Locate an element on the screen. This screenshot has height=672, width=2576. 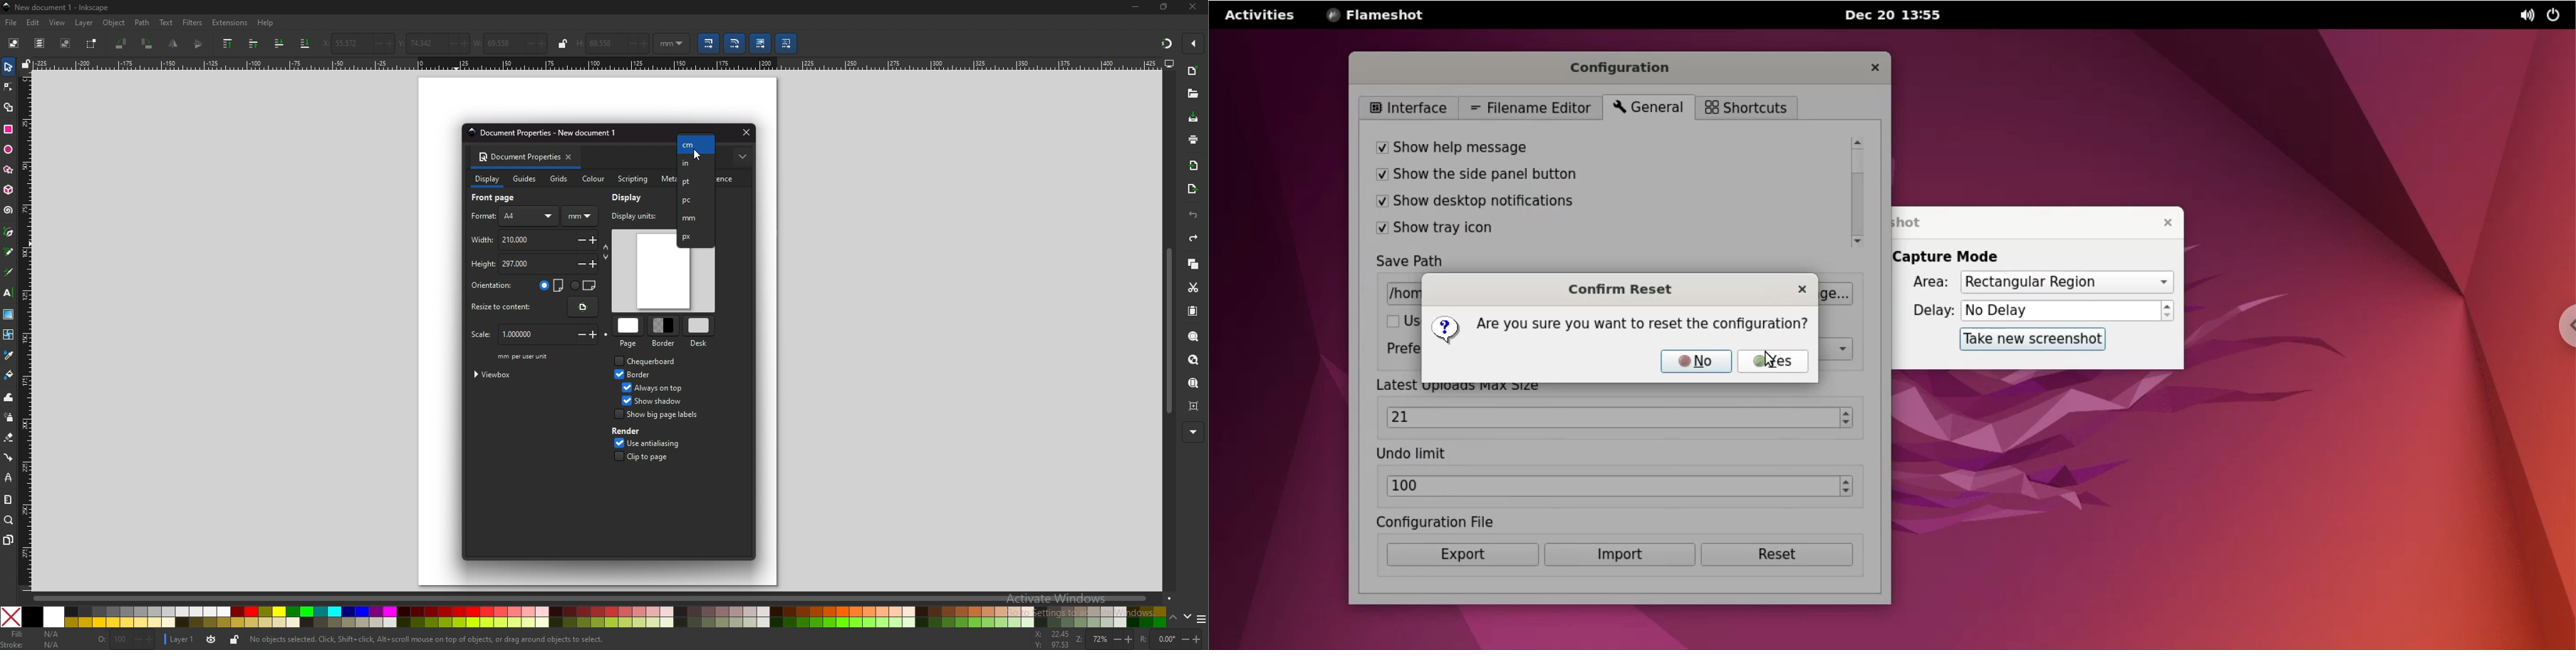
cut is located at coordinates (1194, 288).